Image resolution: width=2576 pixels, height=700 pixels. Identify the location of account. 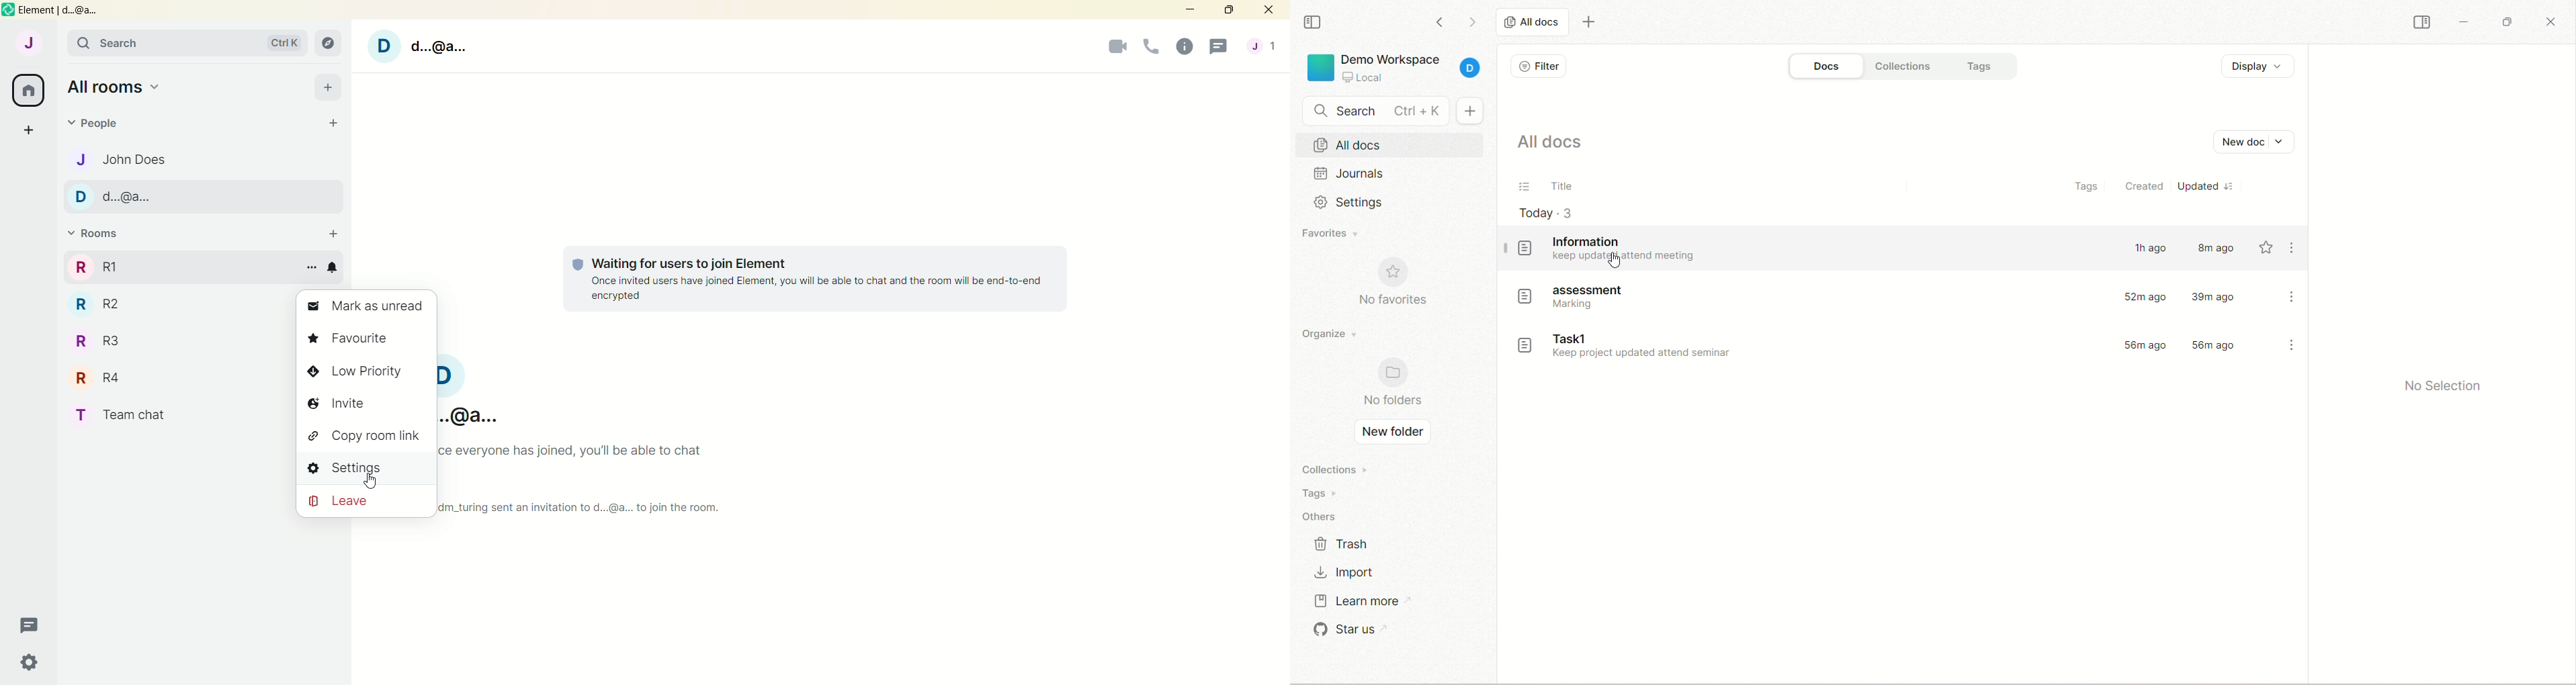
(1262, 46).